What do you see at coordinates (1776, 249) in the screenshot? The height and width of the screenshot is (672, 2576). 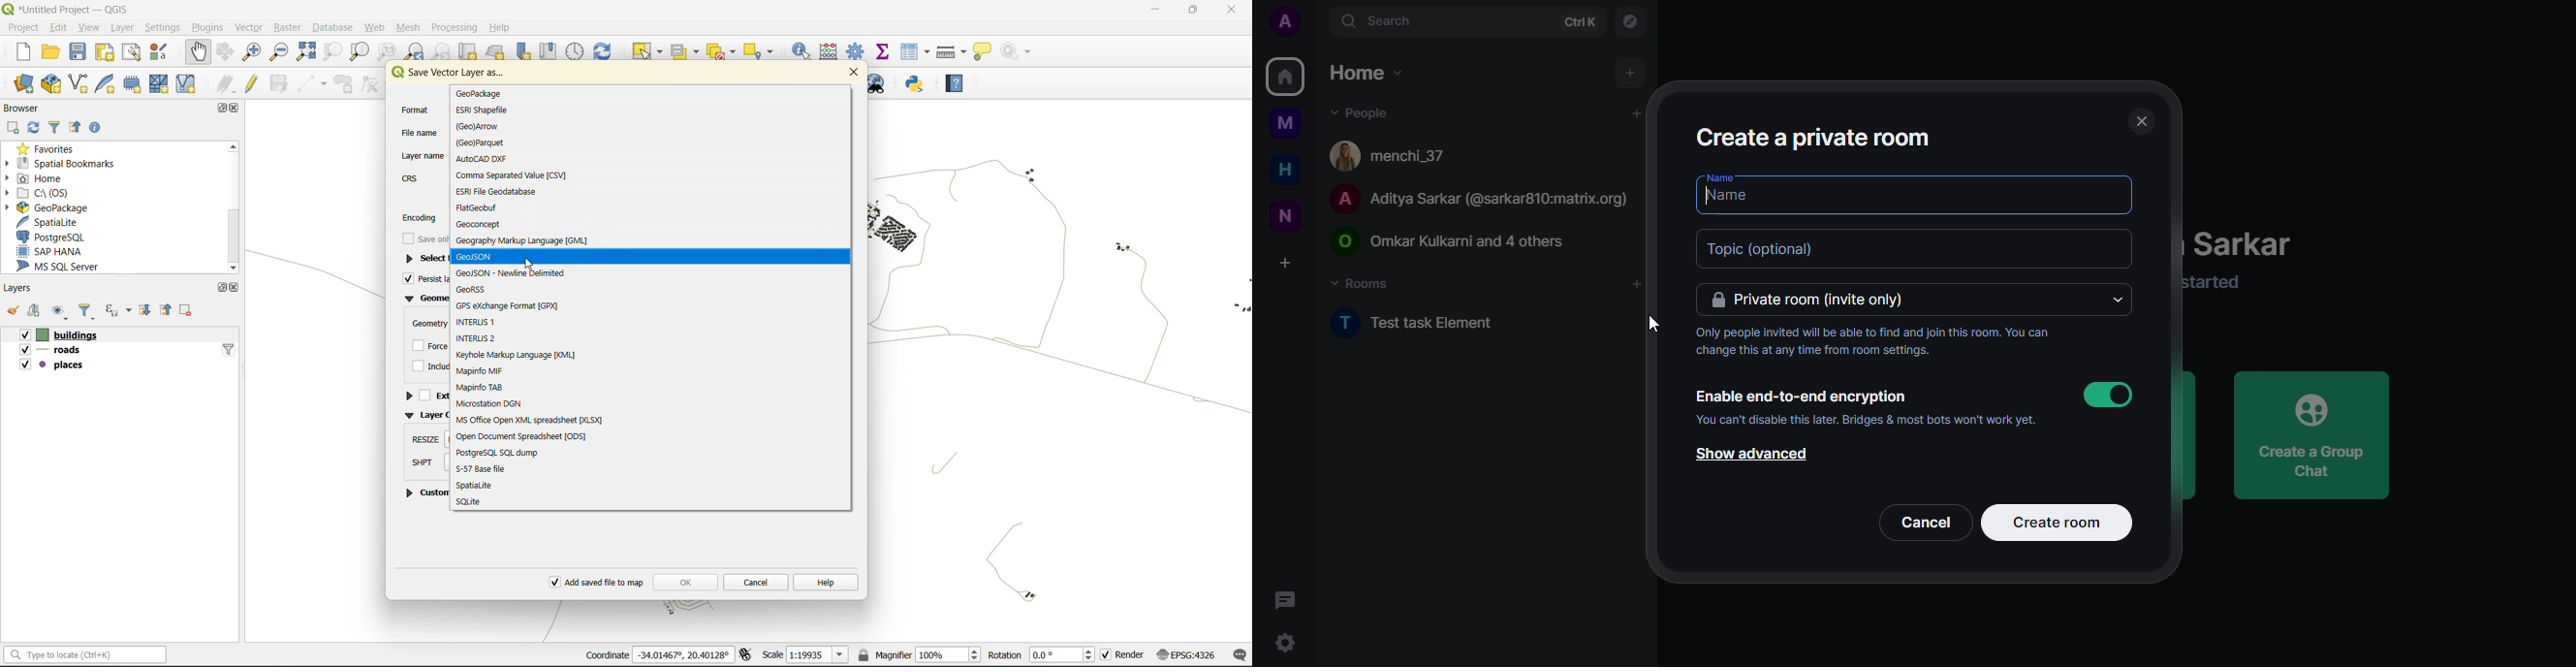 I see `topic` at bounding box center [1776, 249].